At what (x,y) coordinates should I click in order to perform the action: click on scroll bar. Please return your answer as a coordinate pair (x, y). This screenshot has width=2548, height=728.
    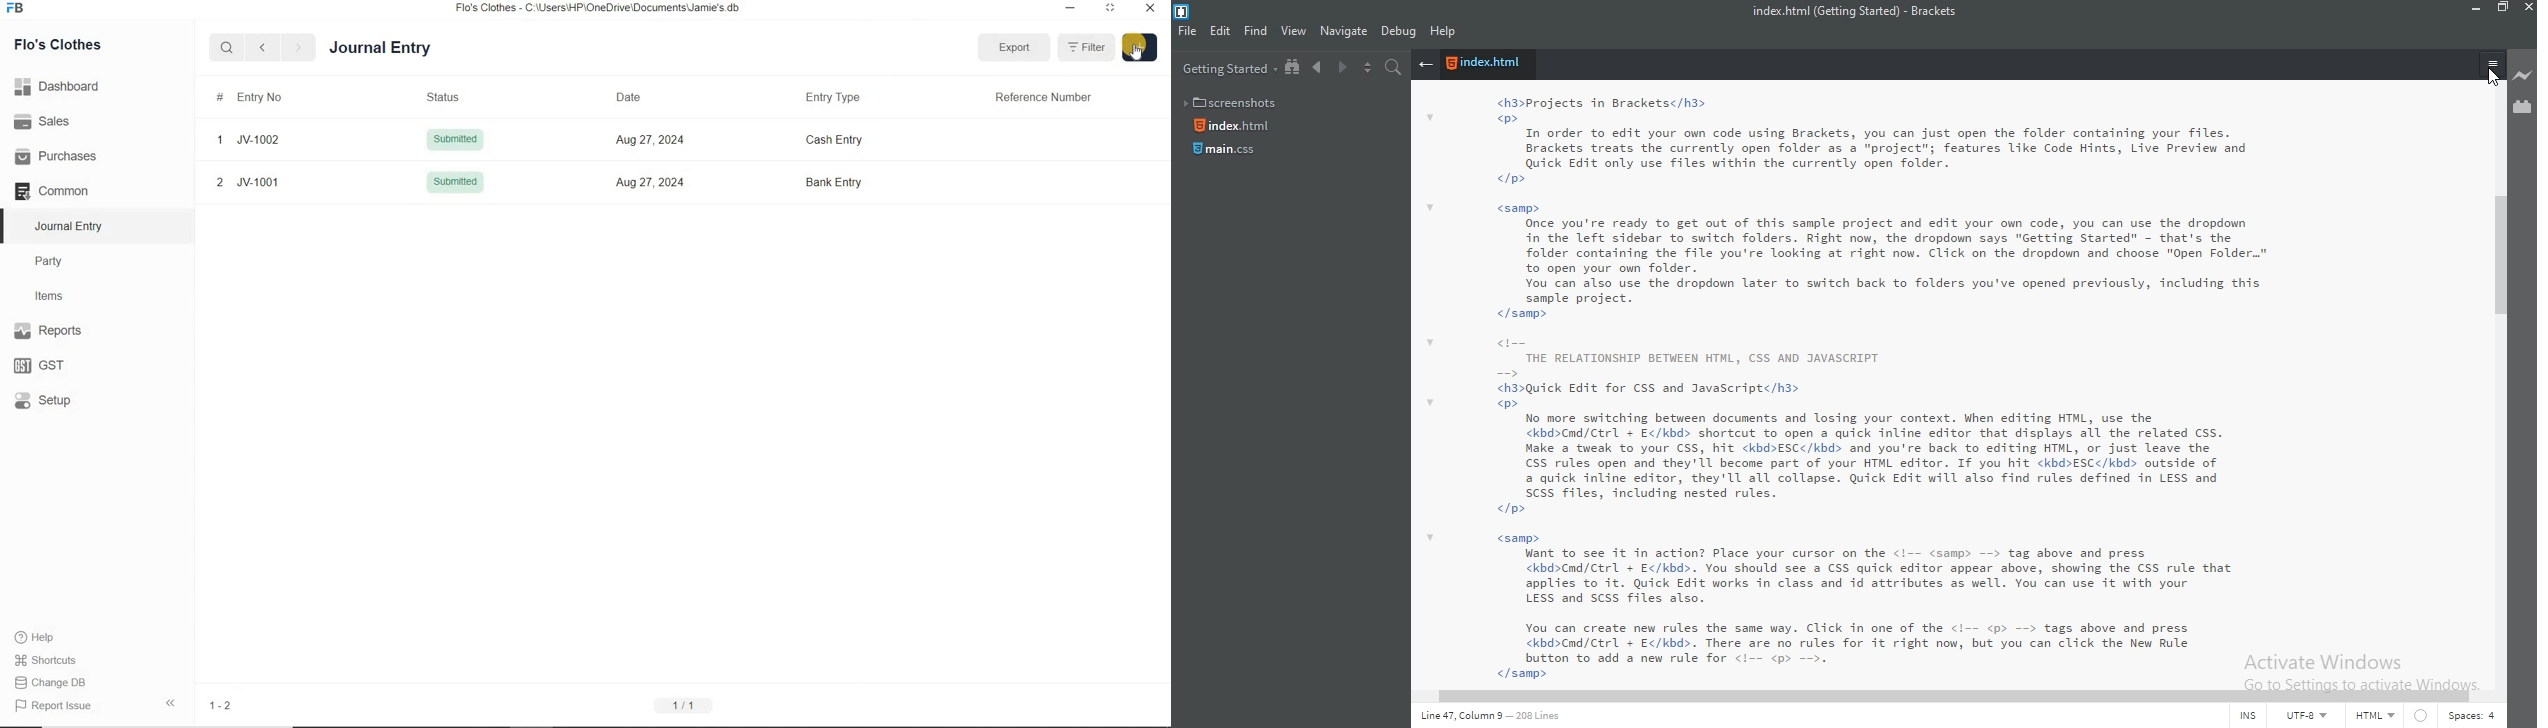
    Looking at the image, I should click on (1938, 693).